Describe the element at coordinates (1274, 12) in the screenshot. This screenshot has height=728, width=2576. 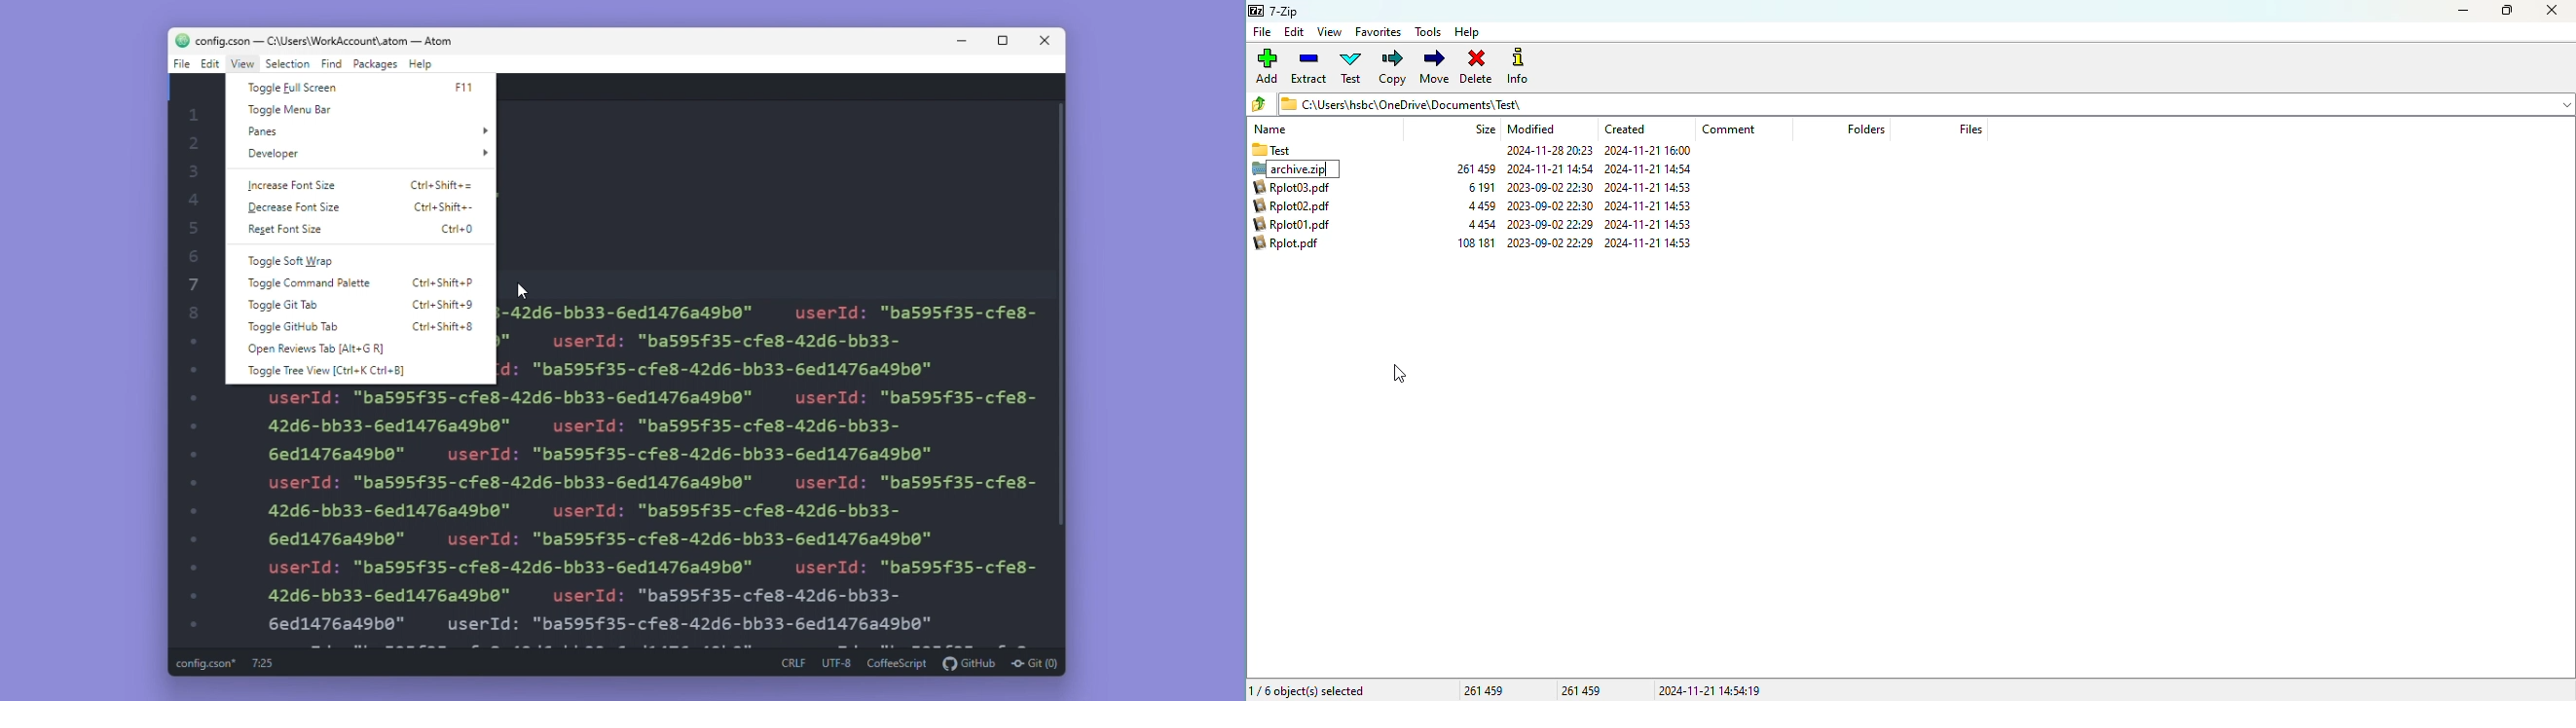
I see `7-Zip` at that location.